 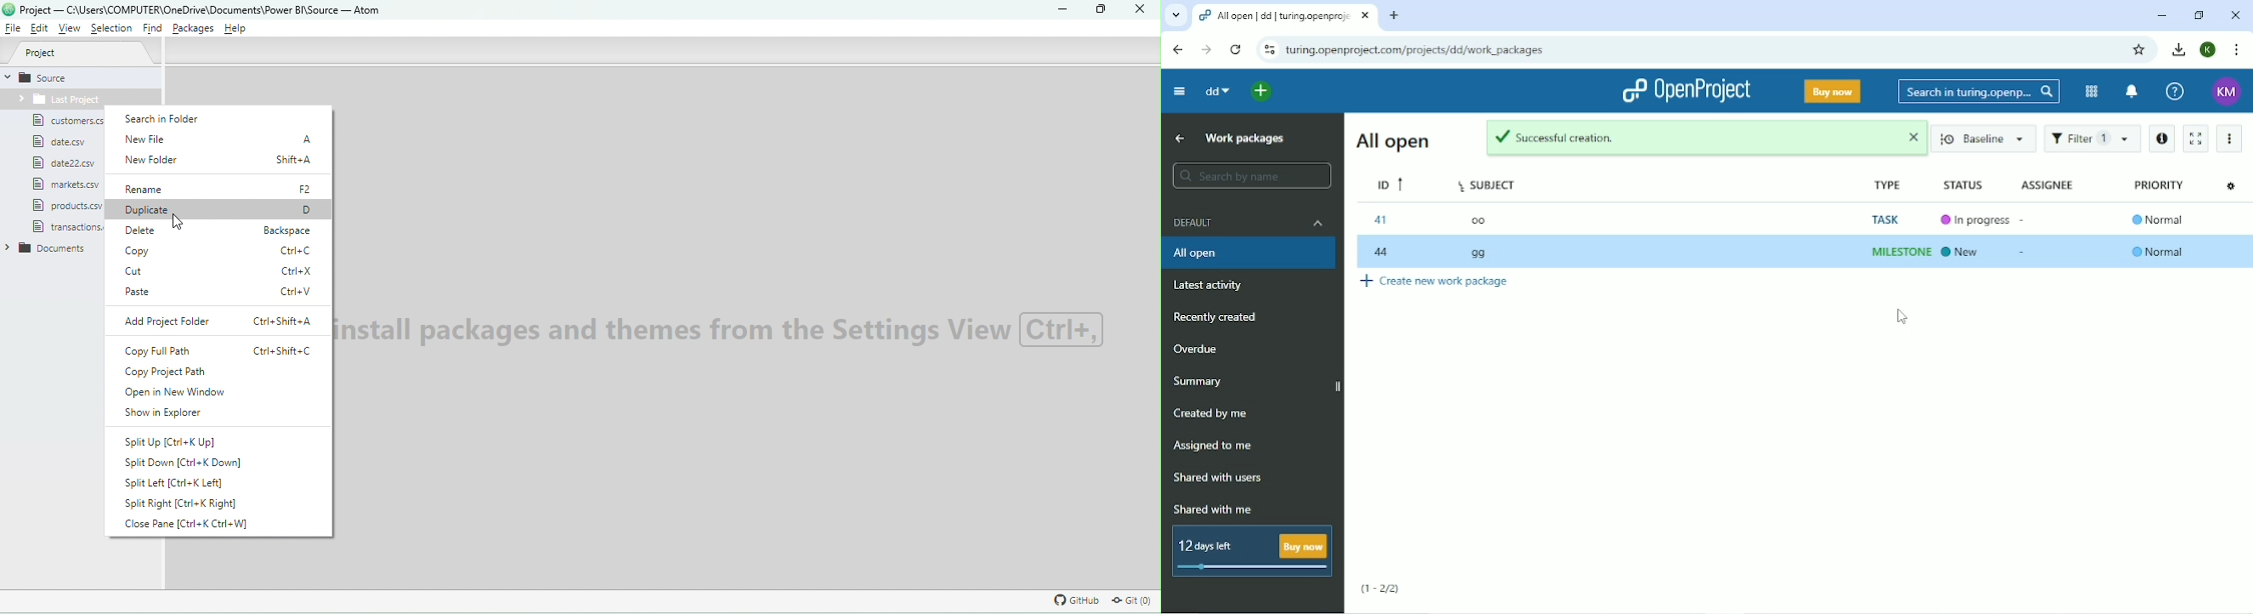 I want to click on More actions, so click(x=2231, y=137).